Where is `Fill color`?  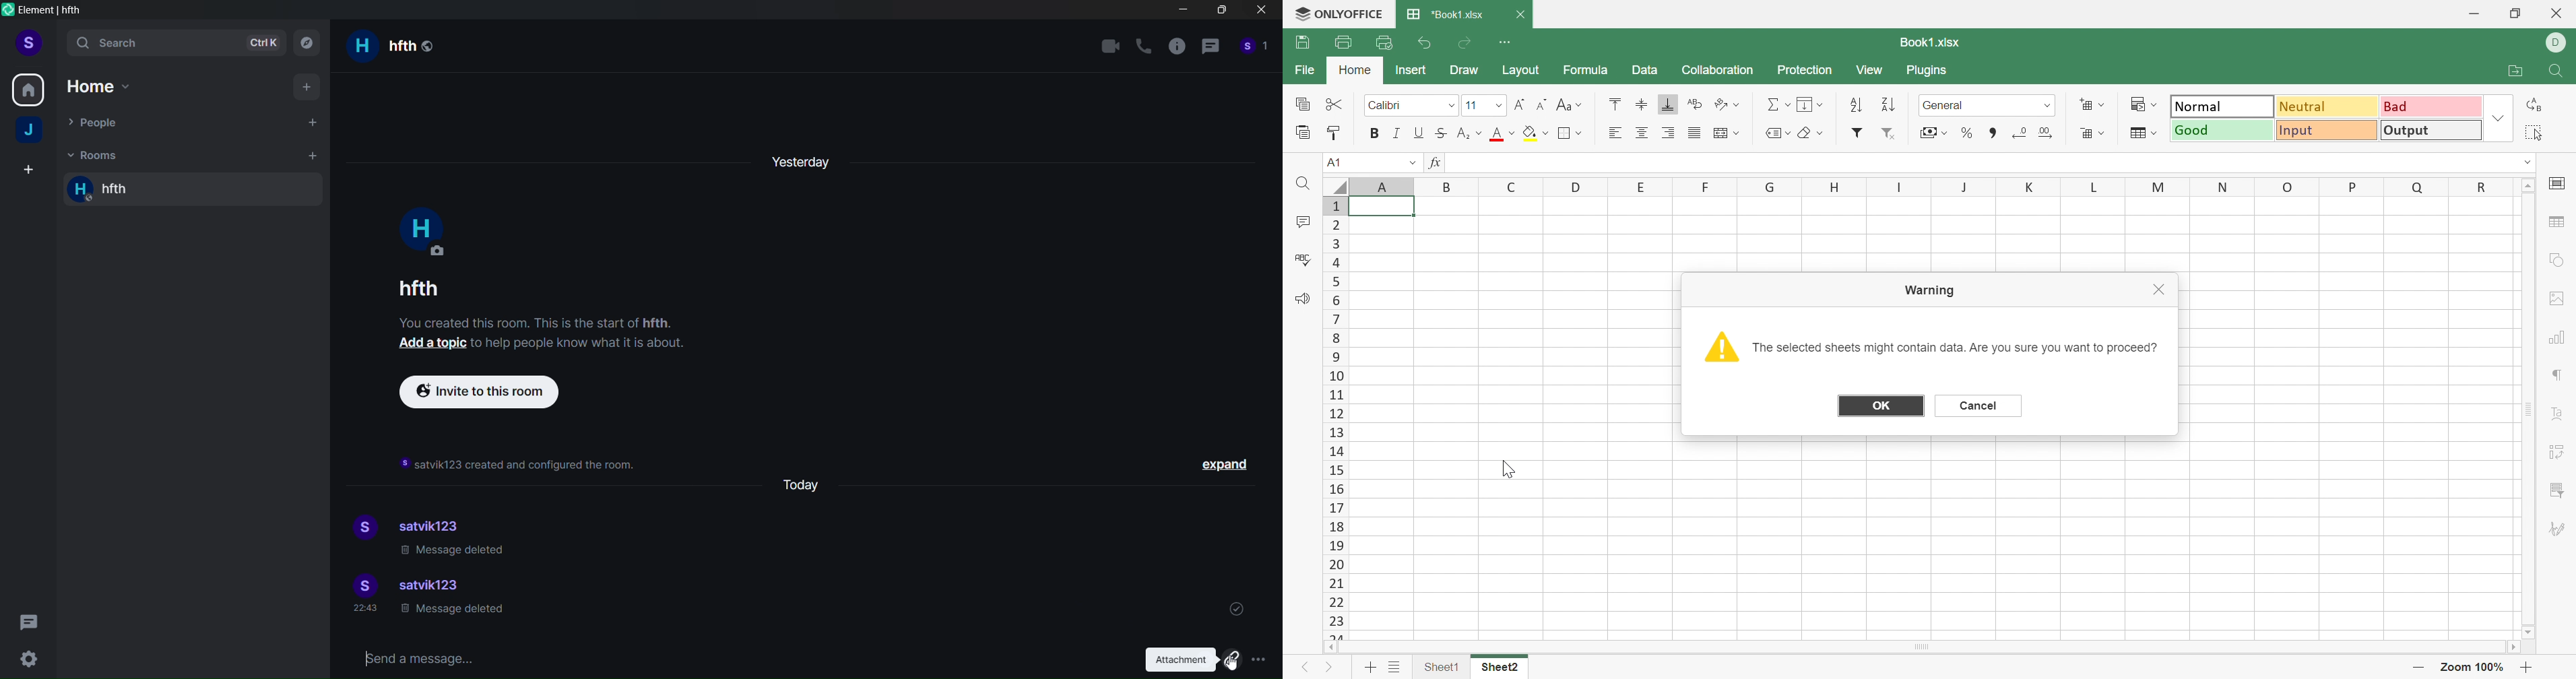
Fill color is located at coordinates (1529, 133).